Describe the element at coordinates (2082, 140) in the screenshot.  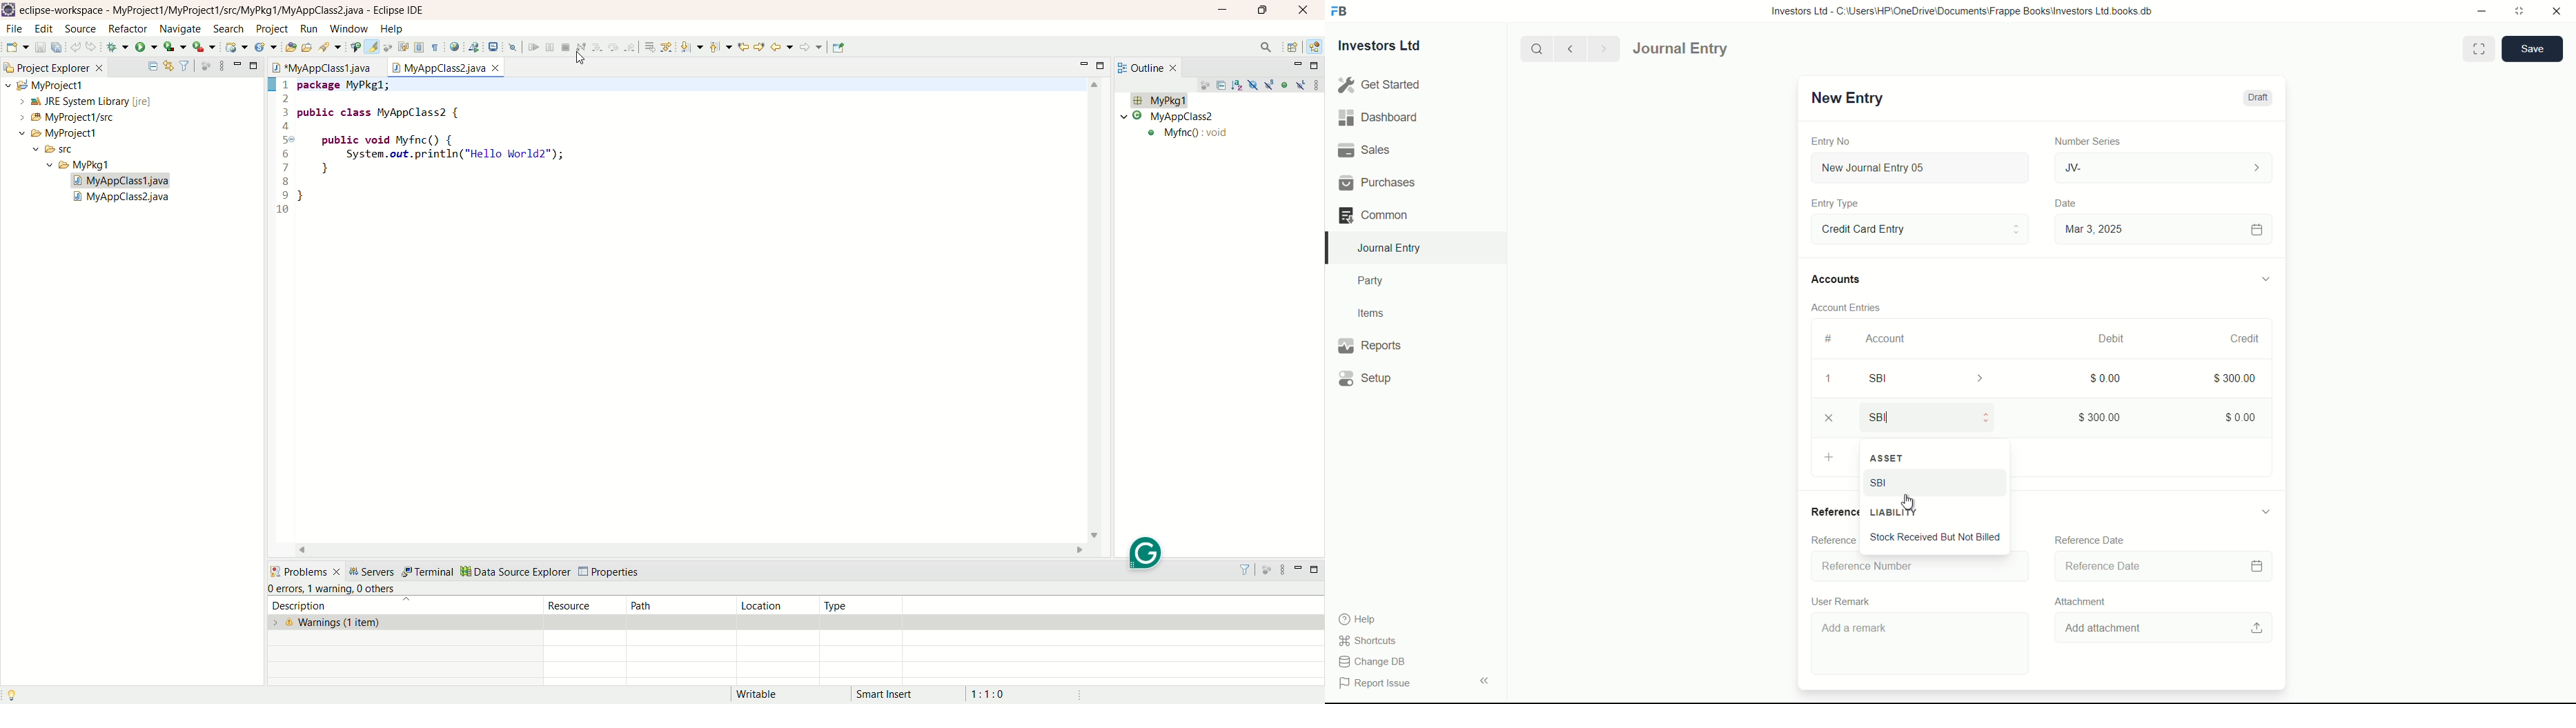
I see `Number Series` at that location.